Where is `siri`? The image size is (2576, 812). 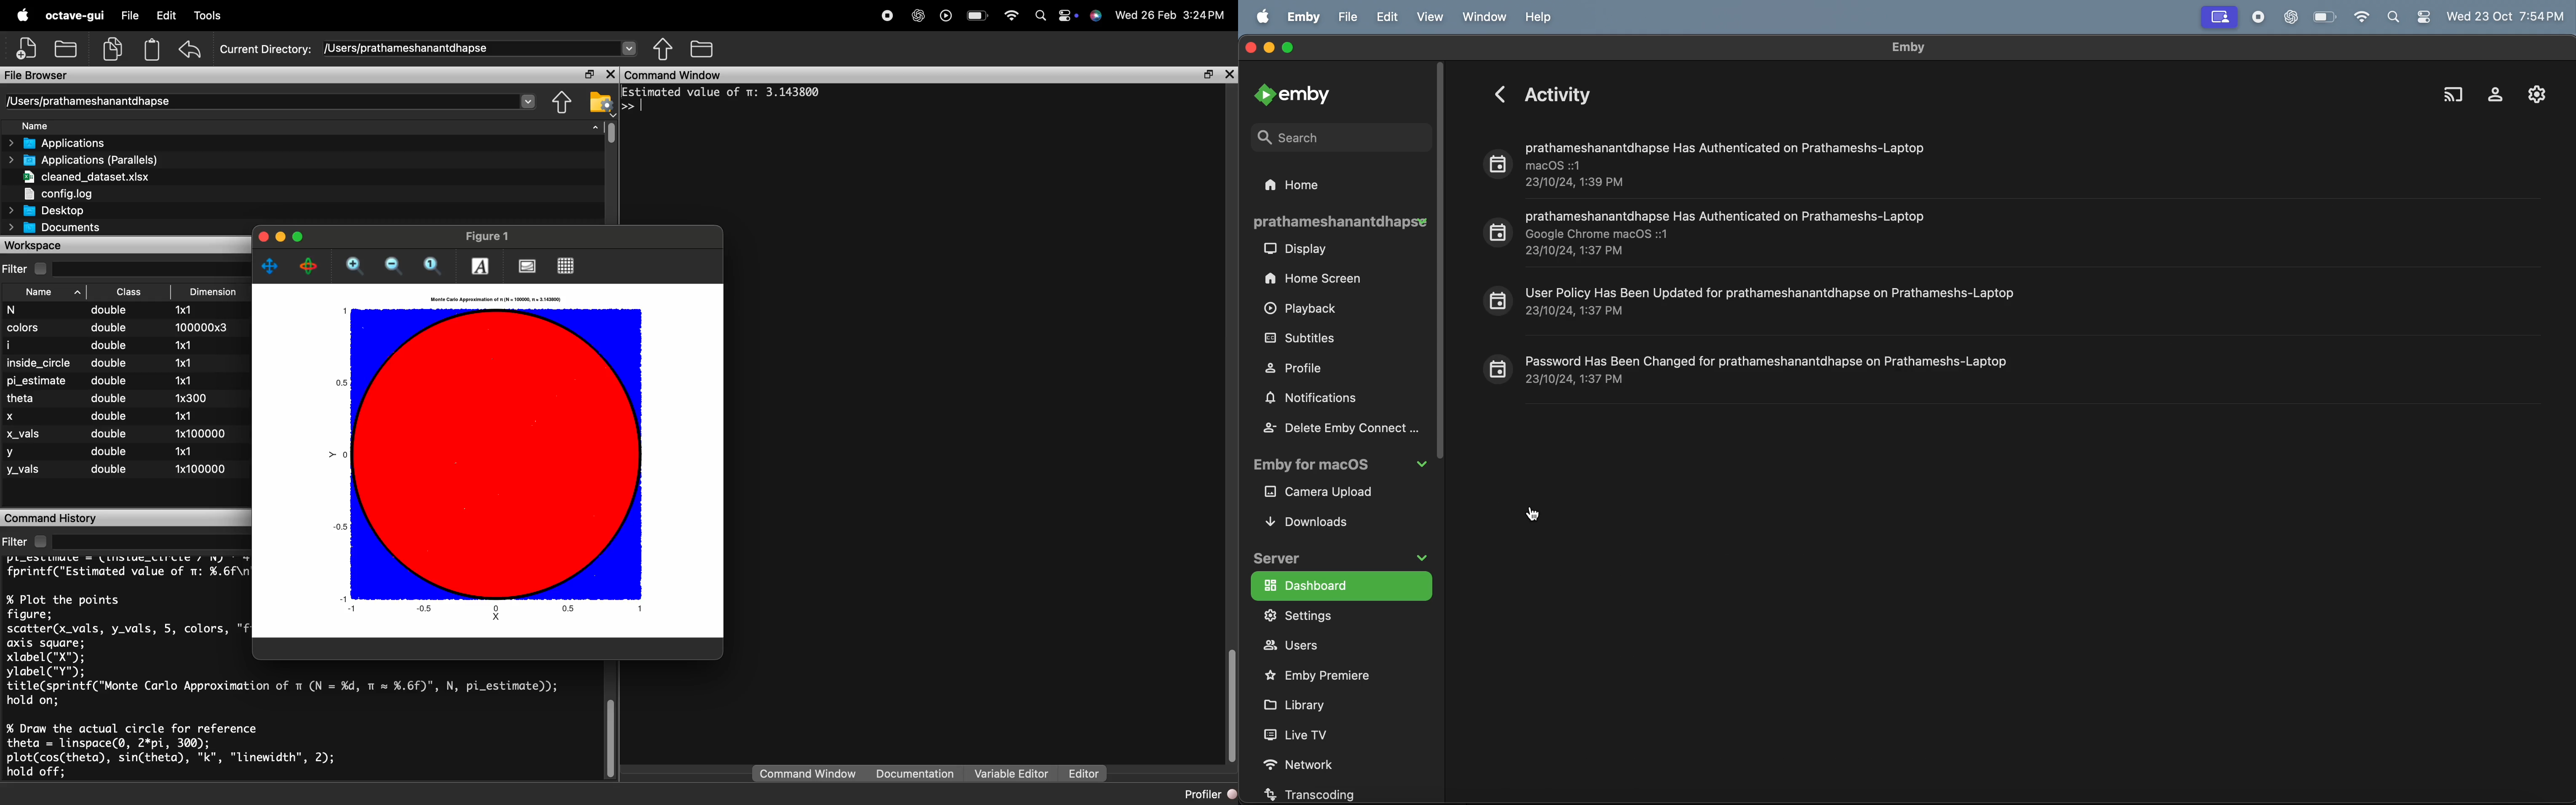
siri is located at coordinates (1096, 16).